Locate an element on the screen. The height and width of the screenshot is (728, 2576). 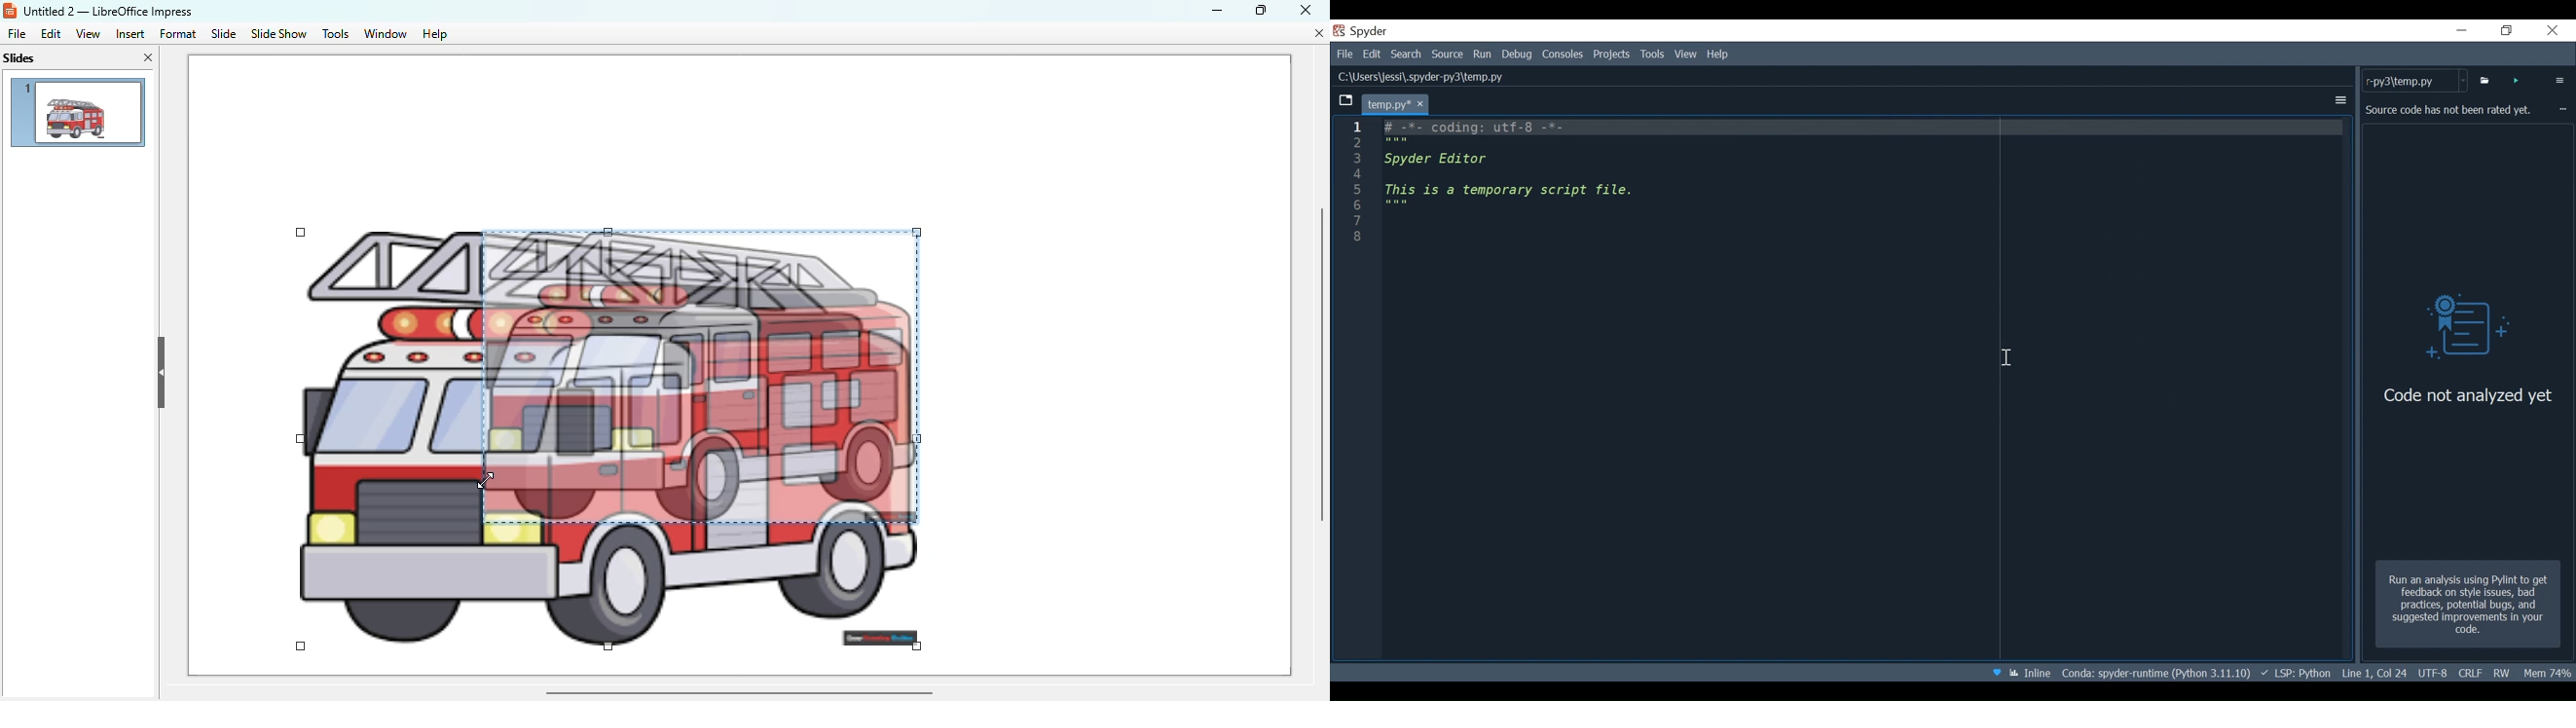
Cursor position is located at coordinates (2373, 671).